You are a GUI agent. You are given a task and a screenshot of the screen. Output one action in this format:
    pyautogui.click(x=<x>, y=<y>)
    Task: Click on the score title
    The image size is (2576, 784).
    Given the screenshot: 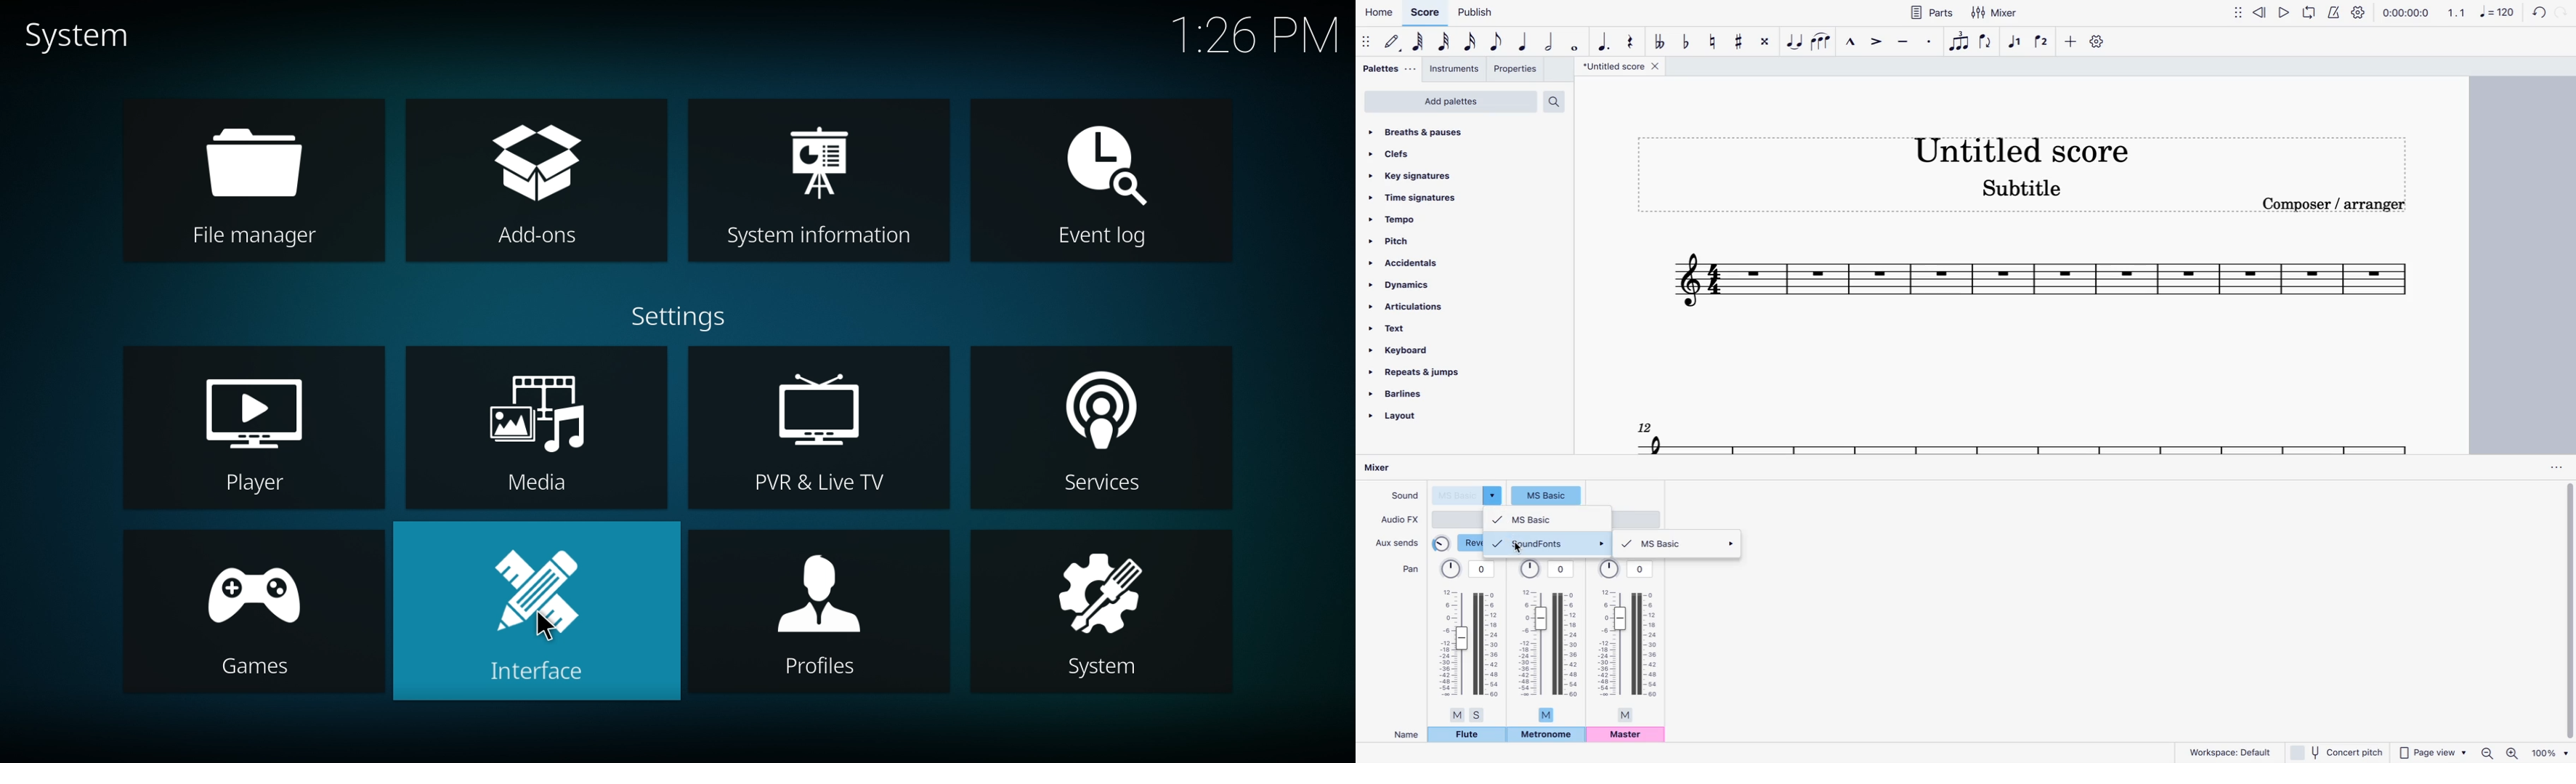 What is the action you would take?
    pyautogui.click(x=1624, y=66)
    